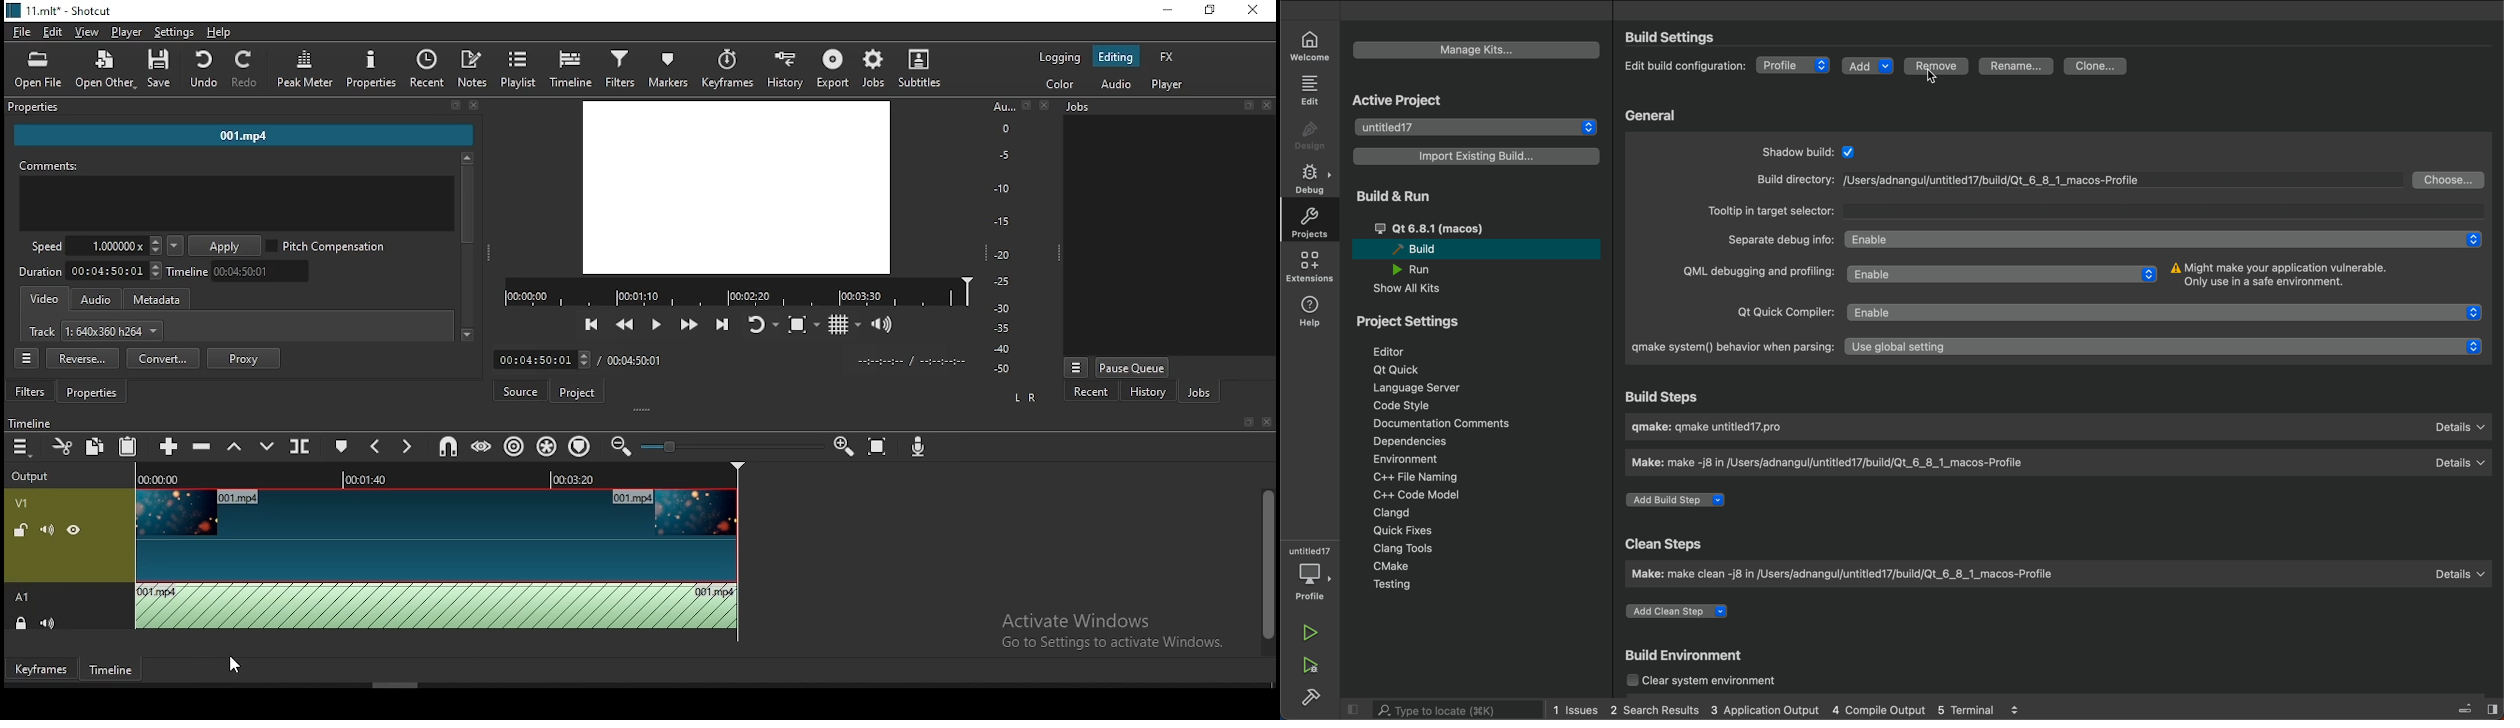  What do you see at coordinates (236, 446) in the screenshot?
I see `lift` at bounding box center [236, 446].